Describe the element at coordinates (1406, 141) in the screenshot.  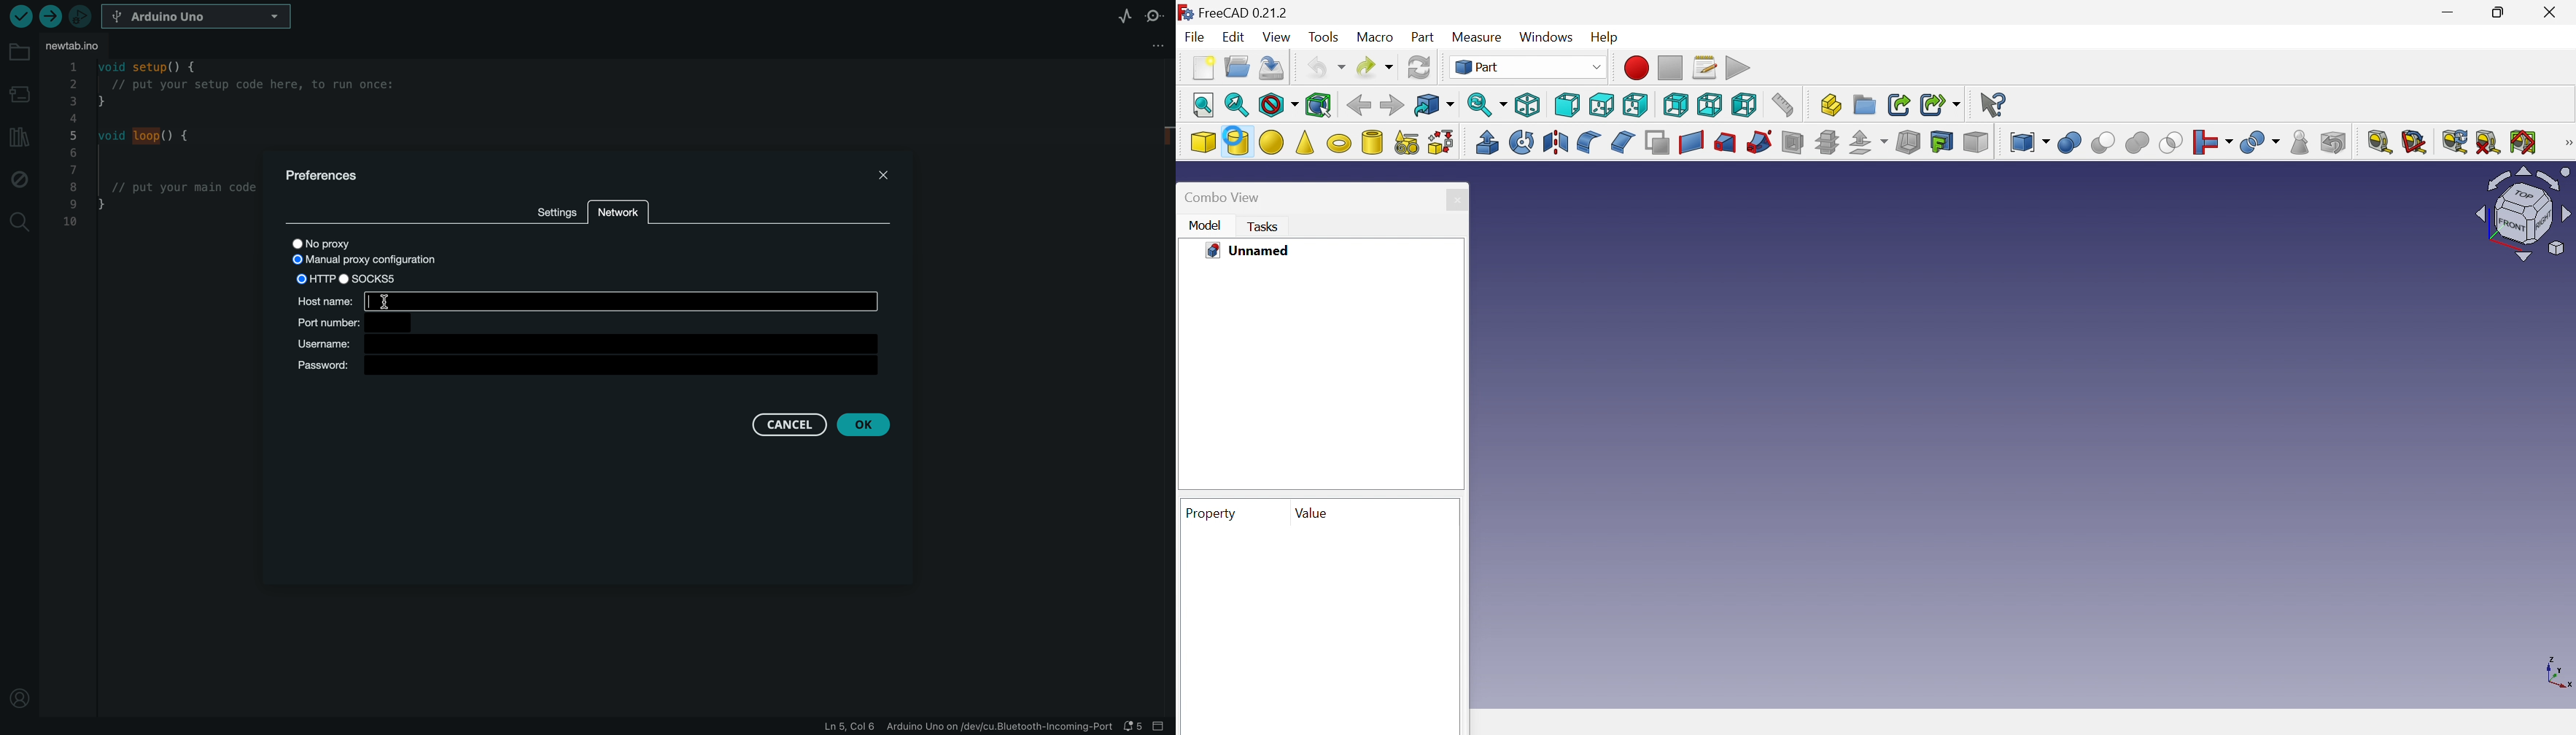
I see `Create primitives` at that location.